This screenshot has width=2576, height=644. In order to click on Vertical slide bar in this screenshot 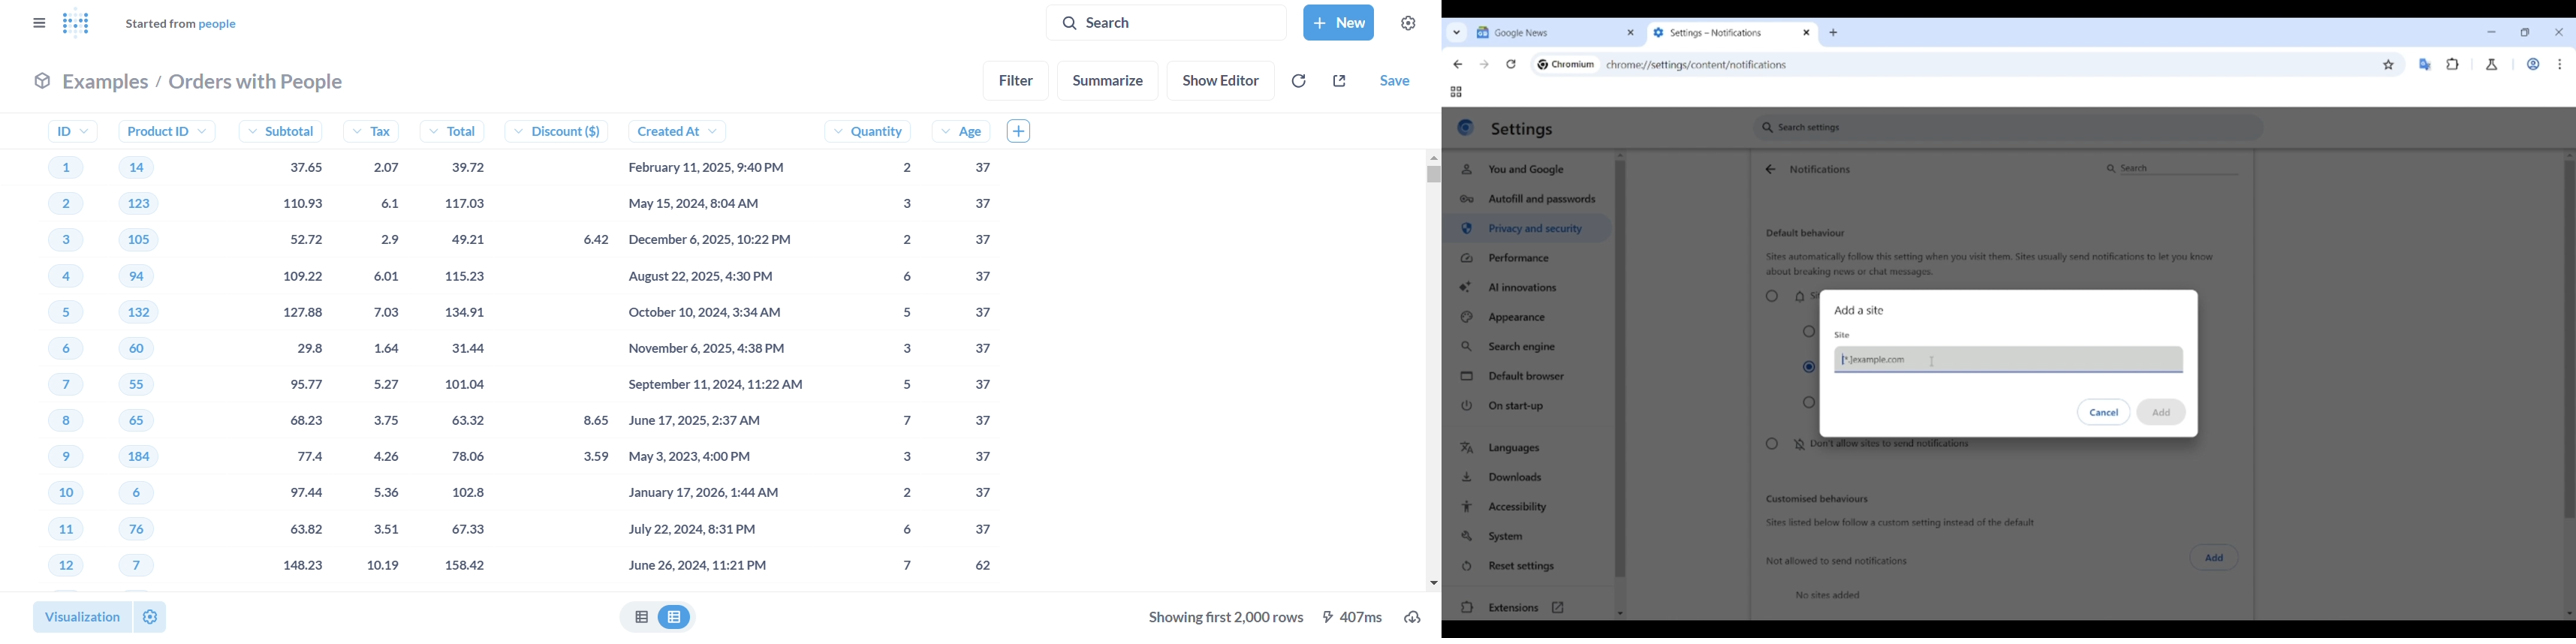, I will do `click(1620, 369)`.